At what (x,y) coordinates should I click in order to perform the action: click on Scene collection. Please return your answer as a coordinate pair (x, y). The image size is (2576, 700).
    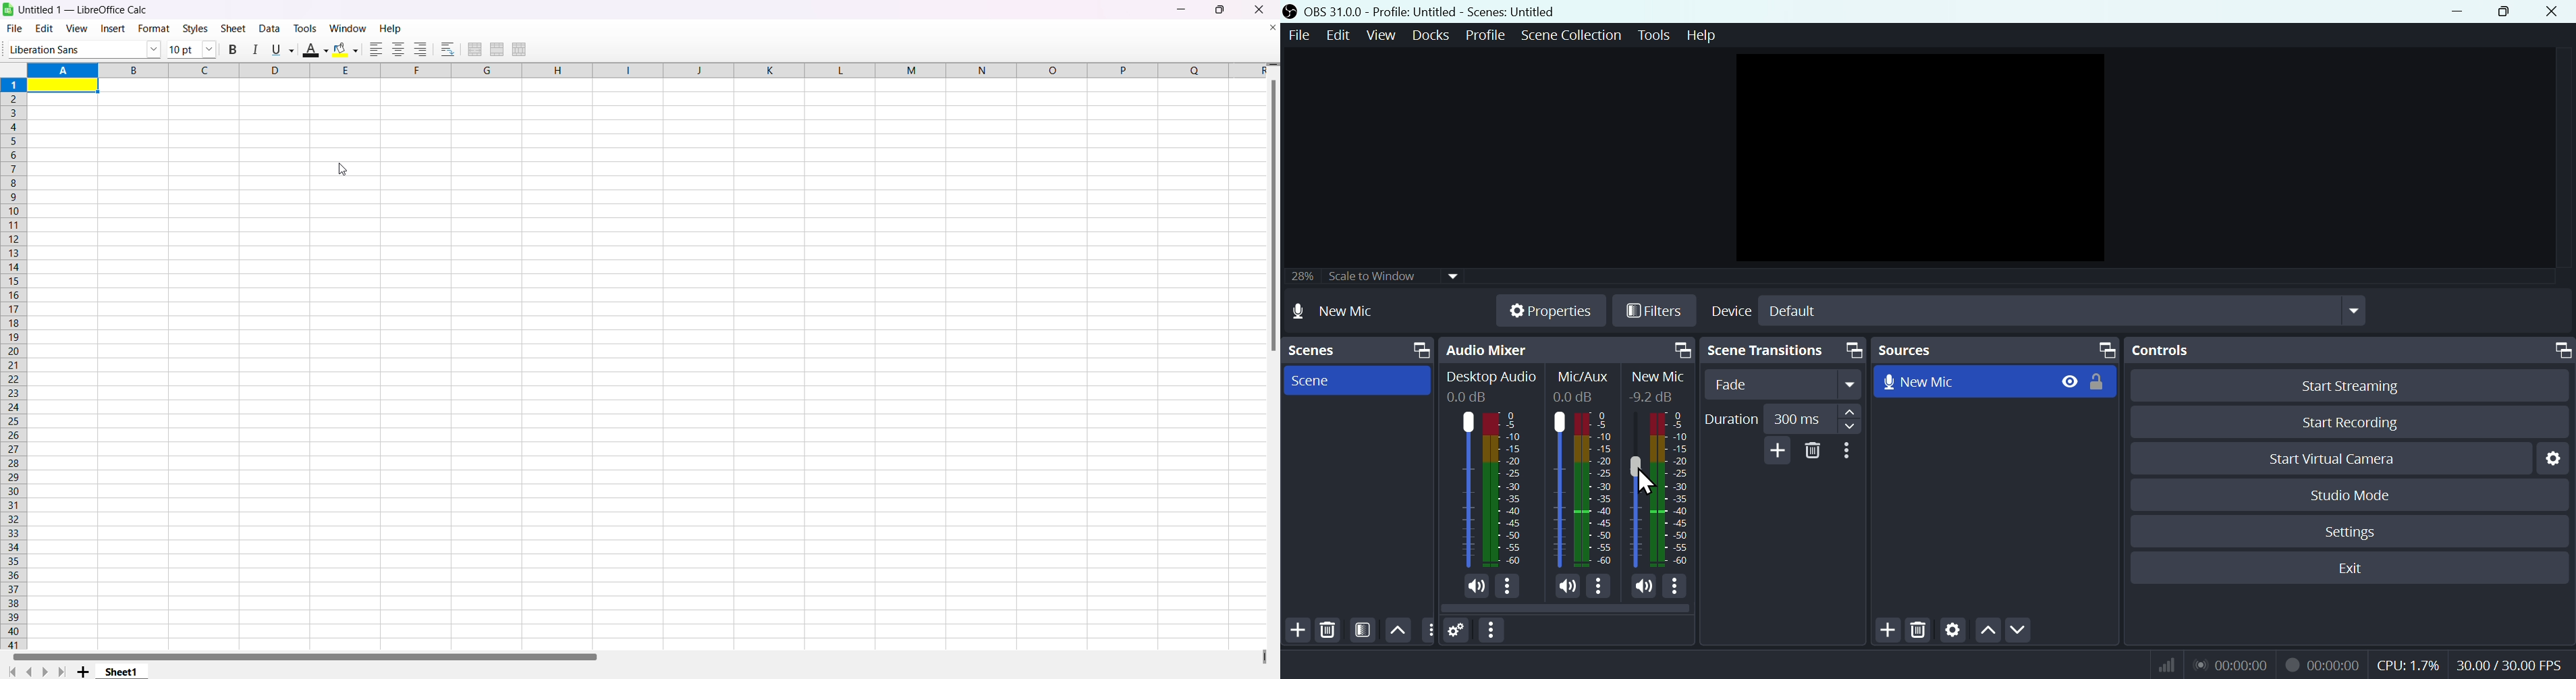
    Looking at the image, I should click on (1574, 37).